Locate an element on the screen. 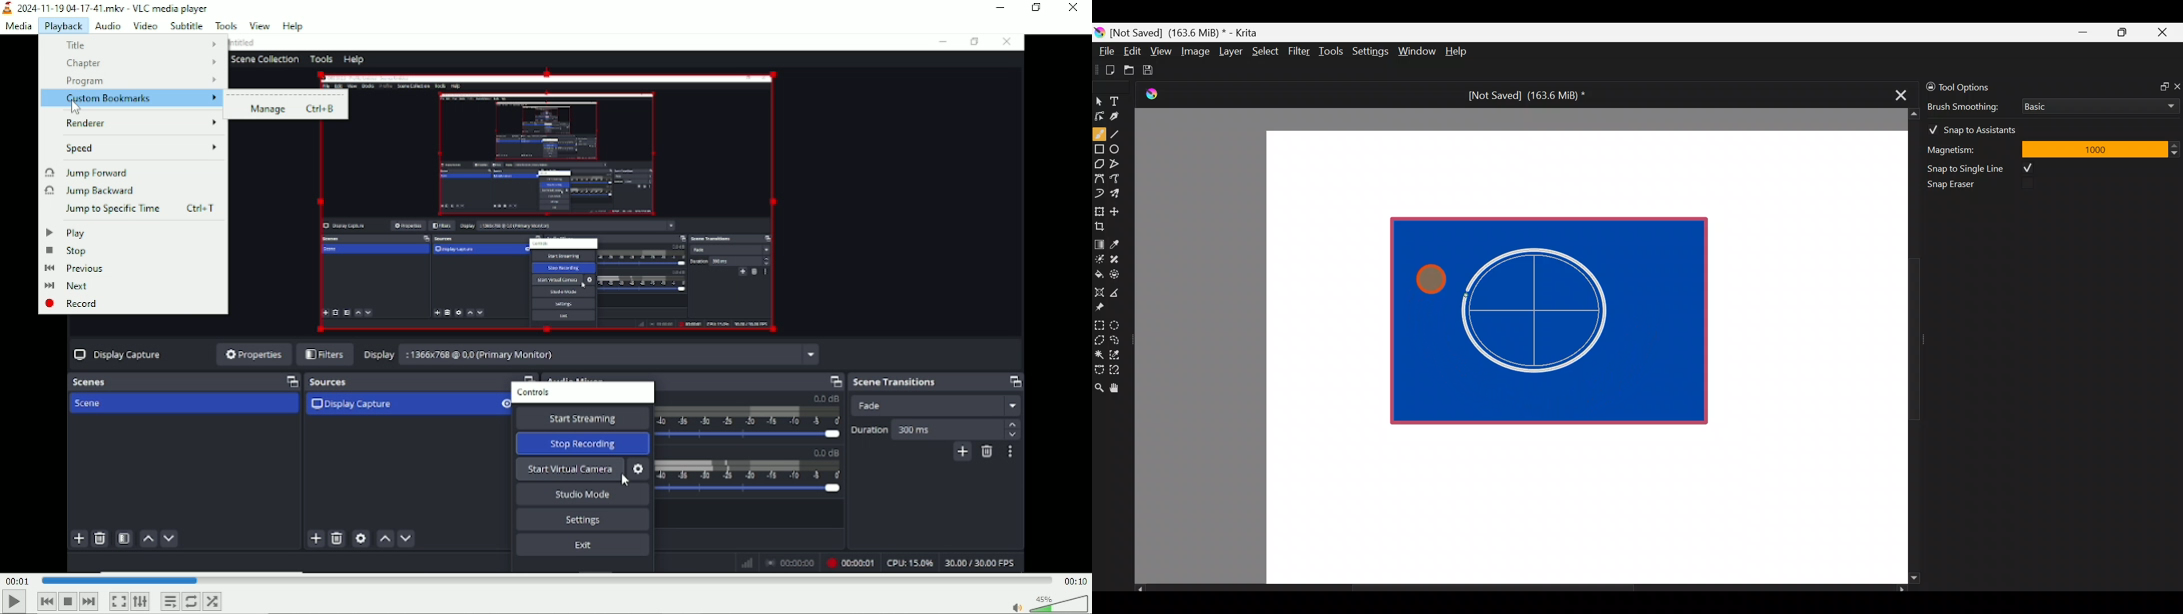 This screenshot has height=616, width=2184. View is located at coordinates (258, 26).